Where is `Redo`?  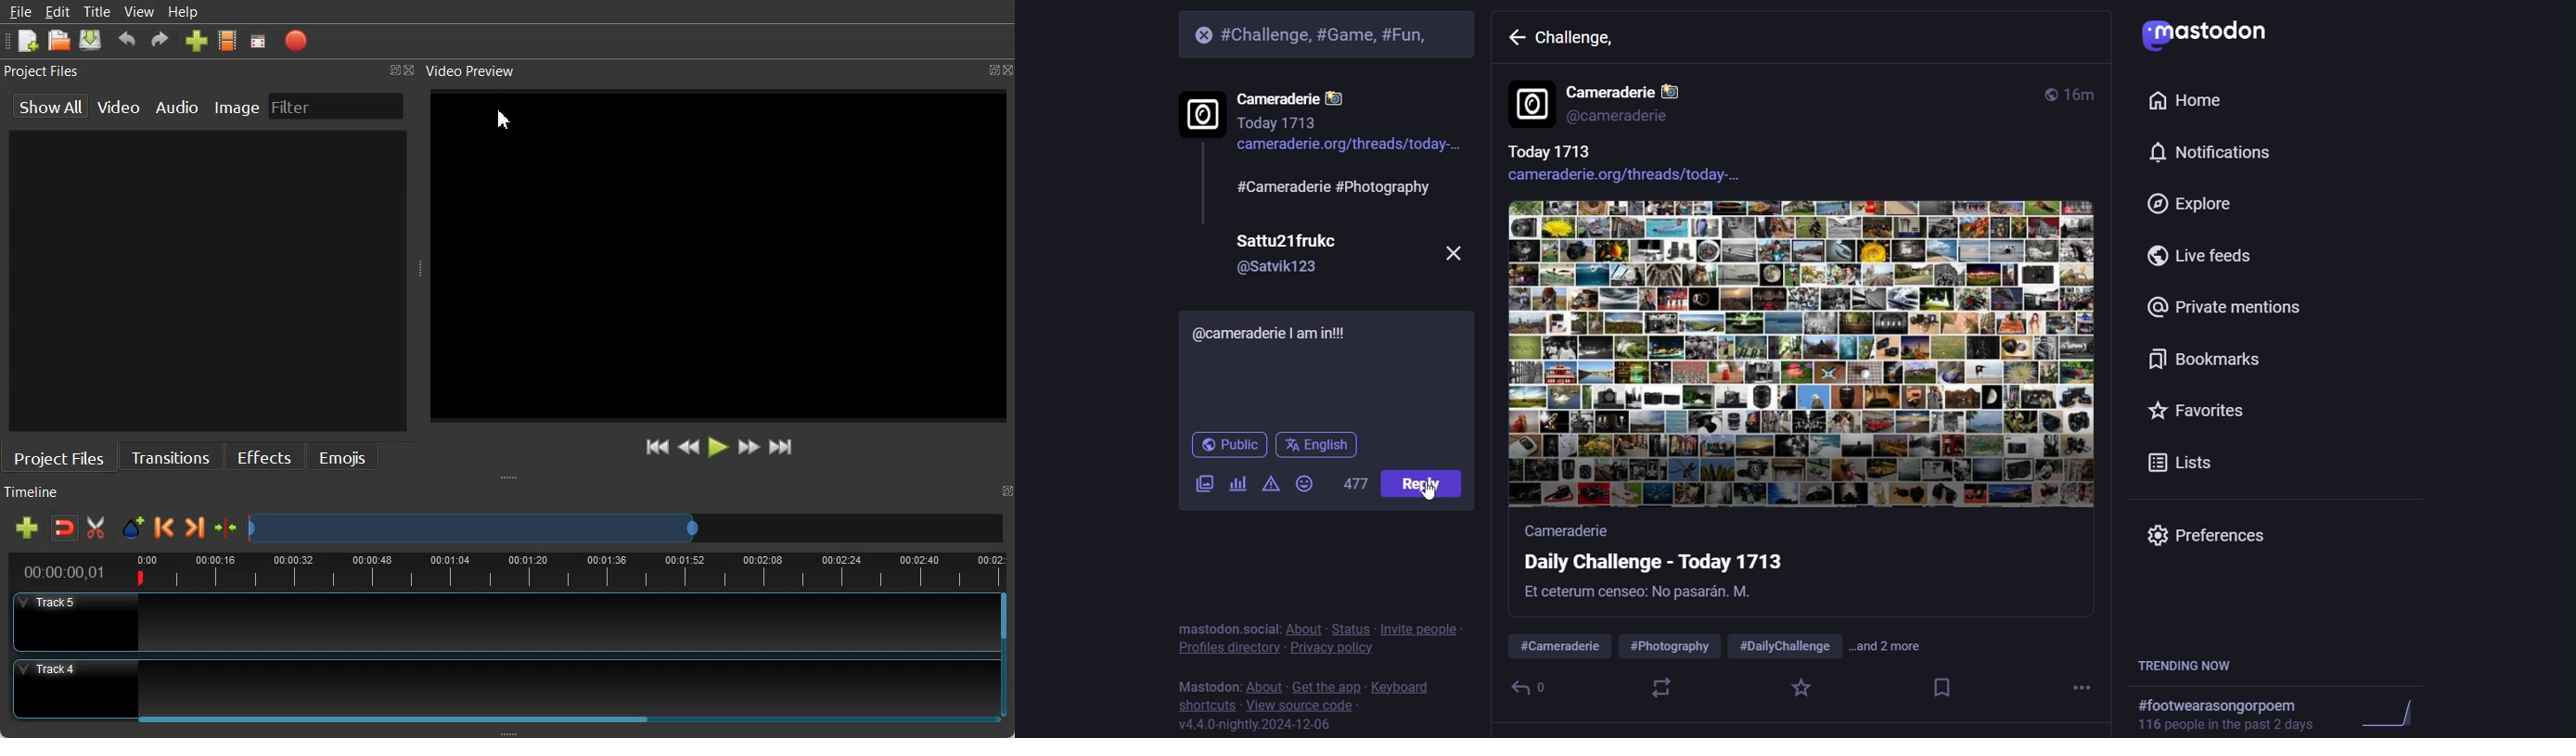 Redo is located at coordinates (159, 39).